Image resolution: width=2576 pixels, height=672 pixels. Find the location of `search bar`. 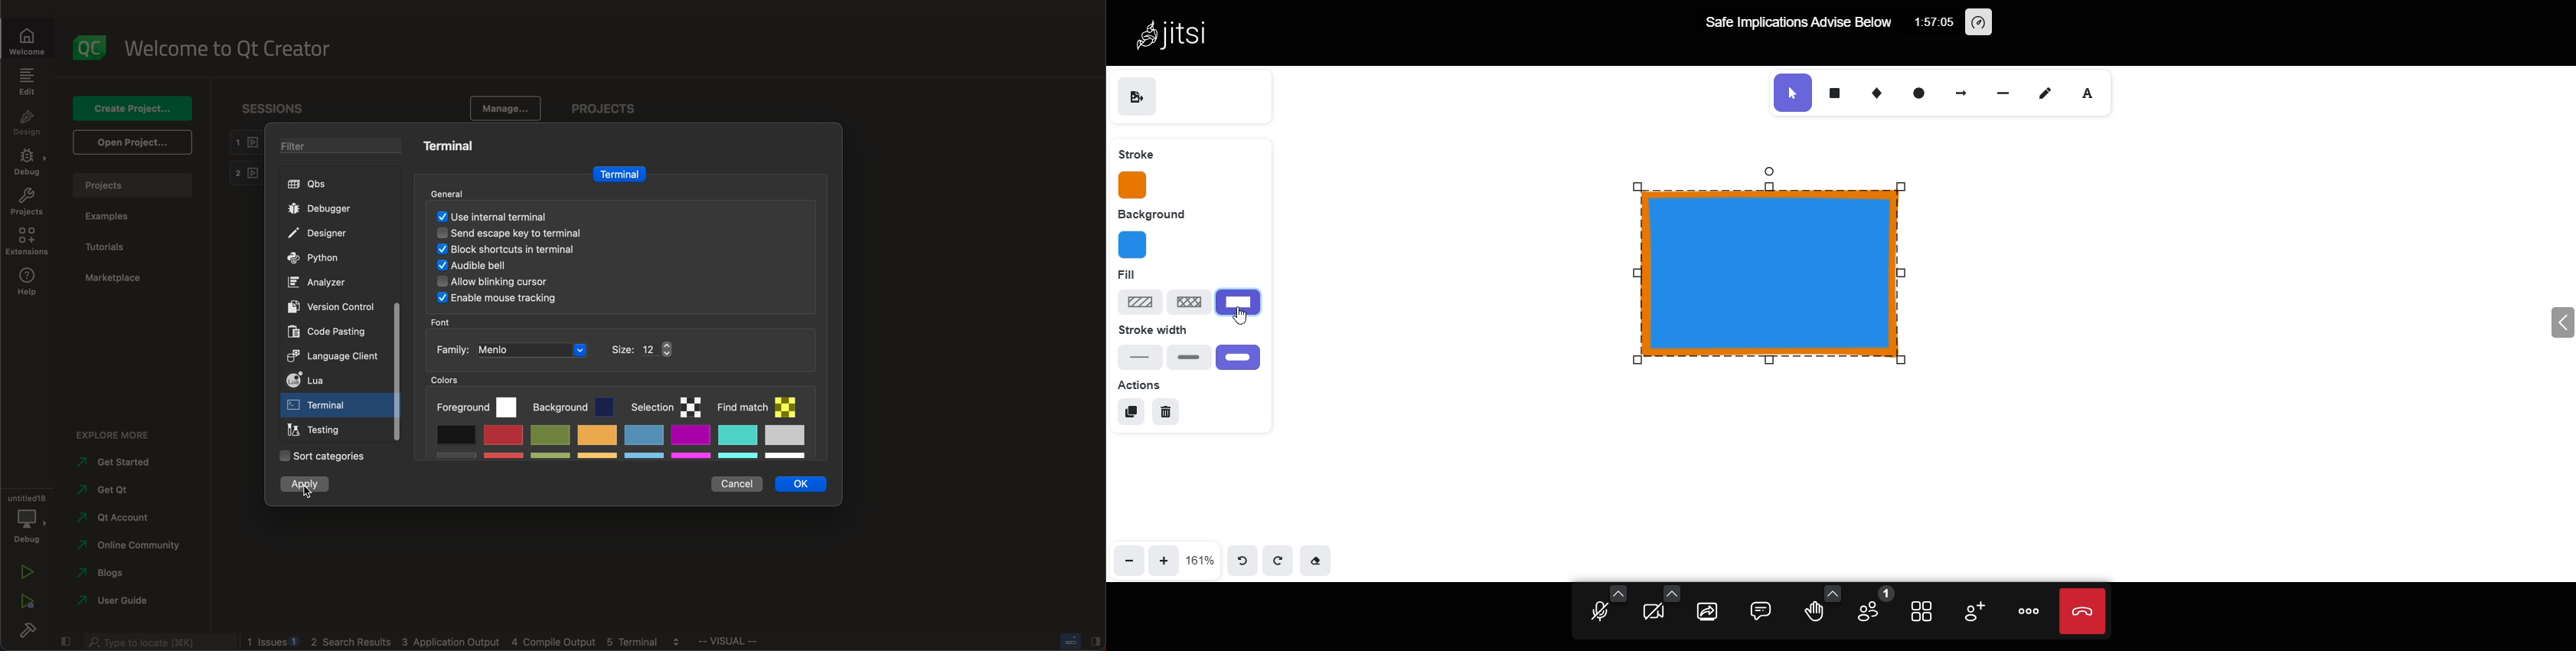

search bar is located at coordinates (154, 641).